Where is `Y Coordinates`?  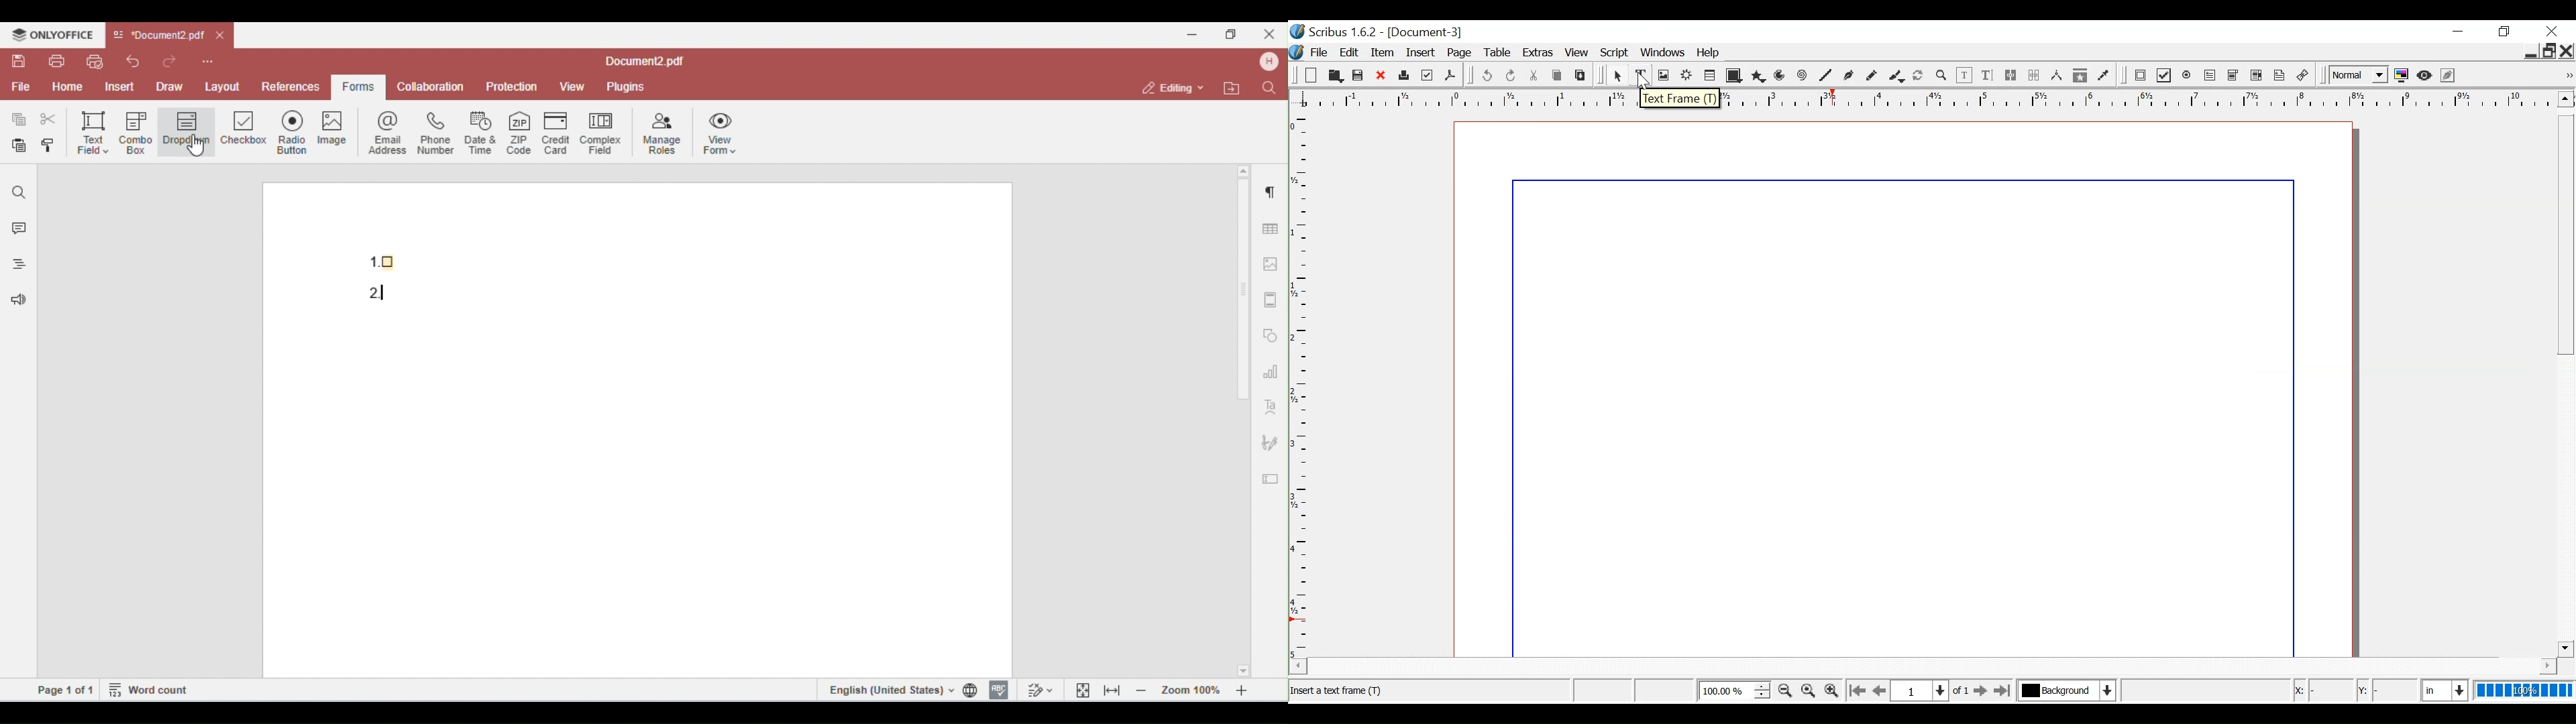 Y Coordinates is located at coordinates (2383, 690).